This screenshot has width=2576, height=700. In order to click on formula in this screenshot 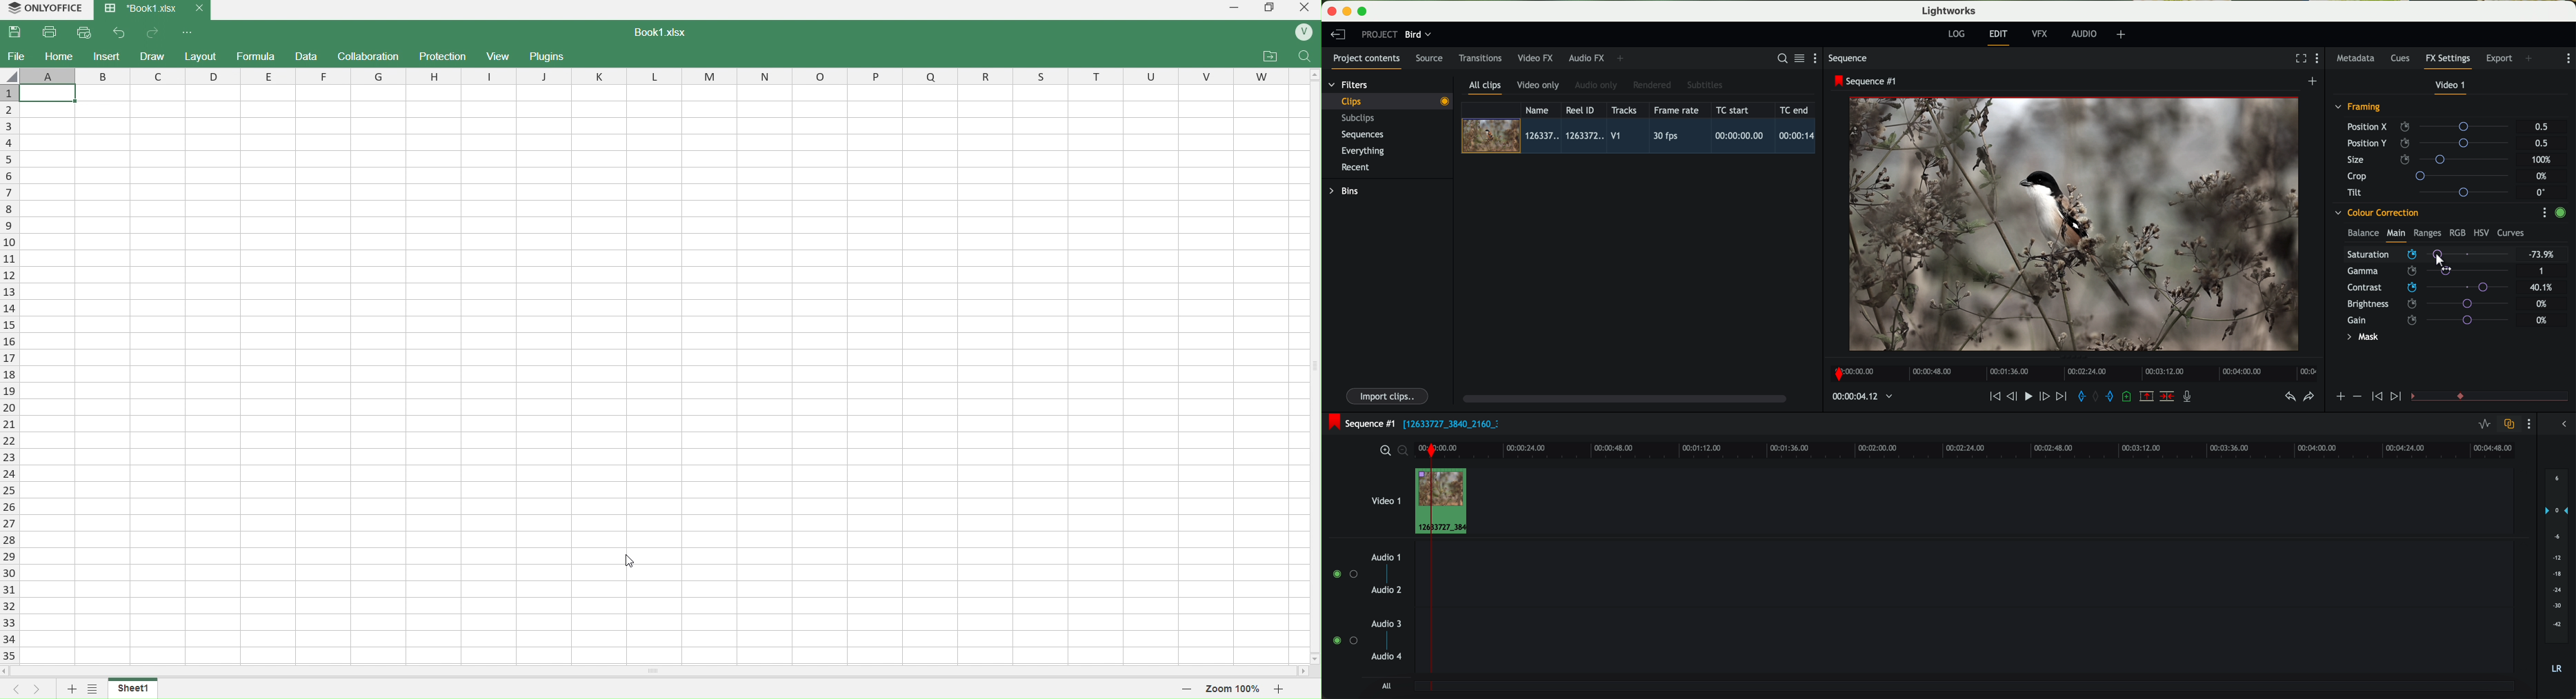, I will do `click(256, 57)`.